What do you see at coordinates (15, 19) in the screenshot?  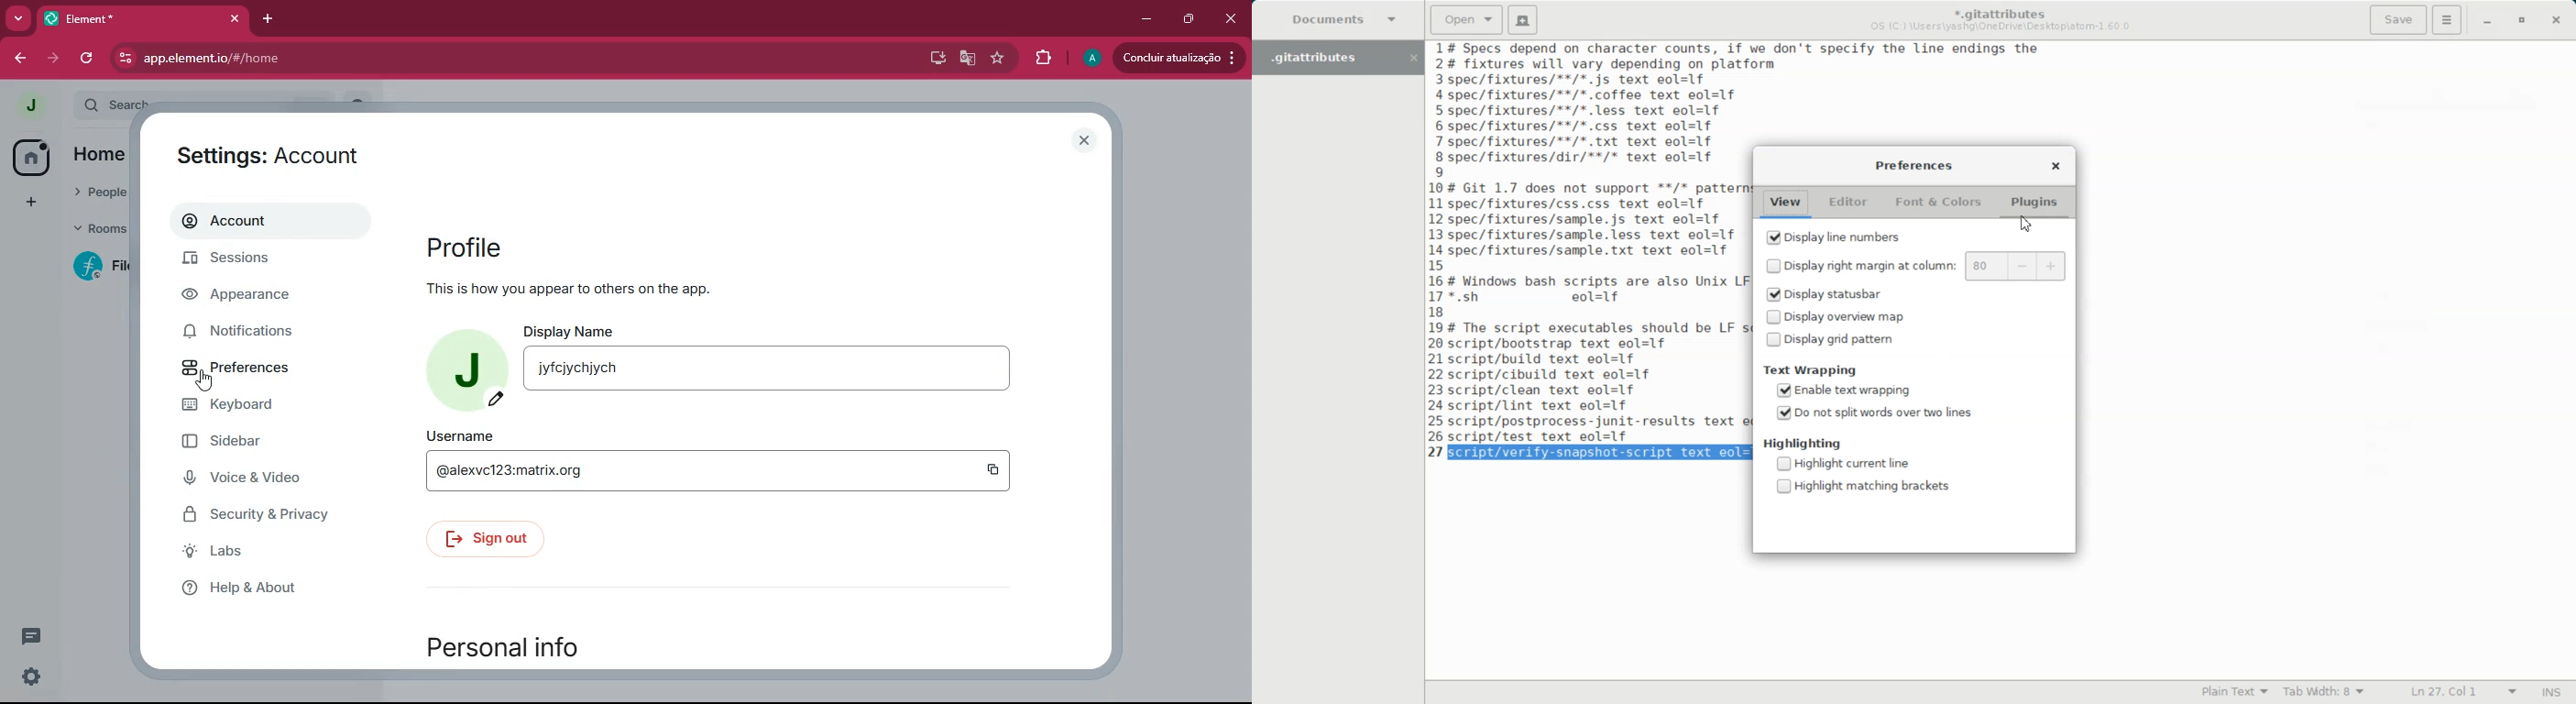 I see `more` at bounding box center [15, 19].